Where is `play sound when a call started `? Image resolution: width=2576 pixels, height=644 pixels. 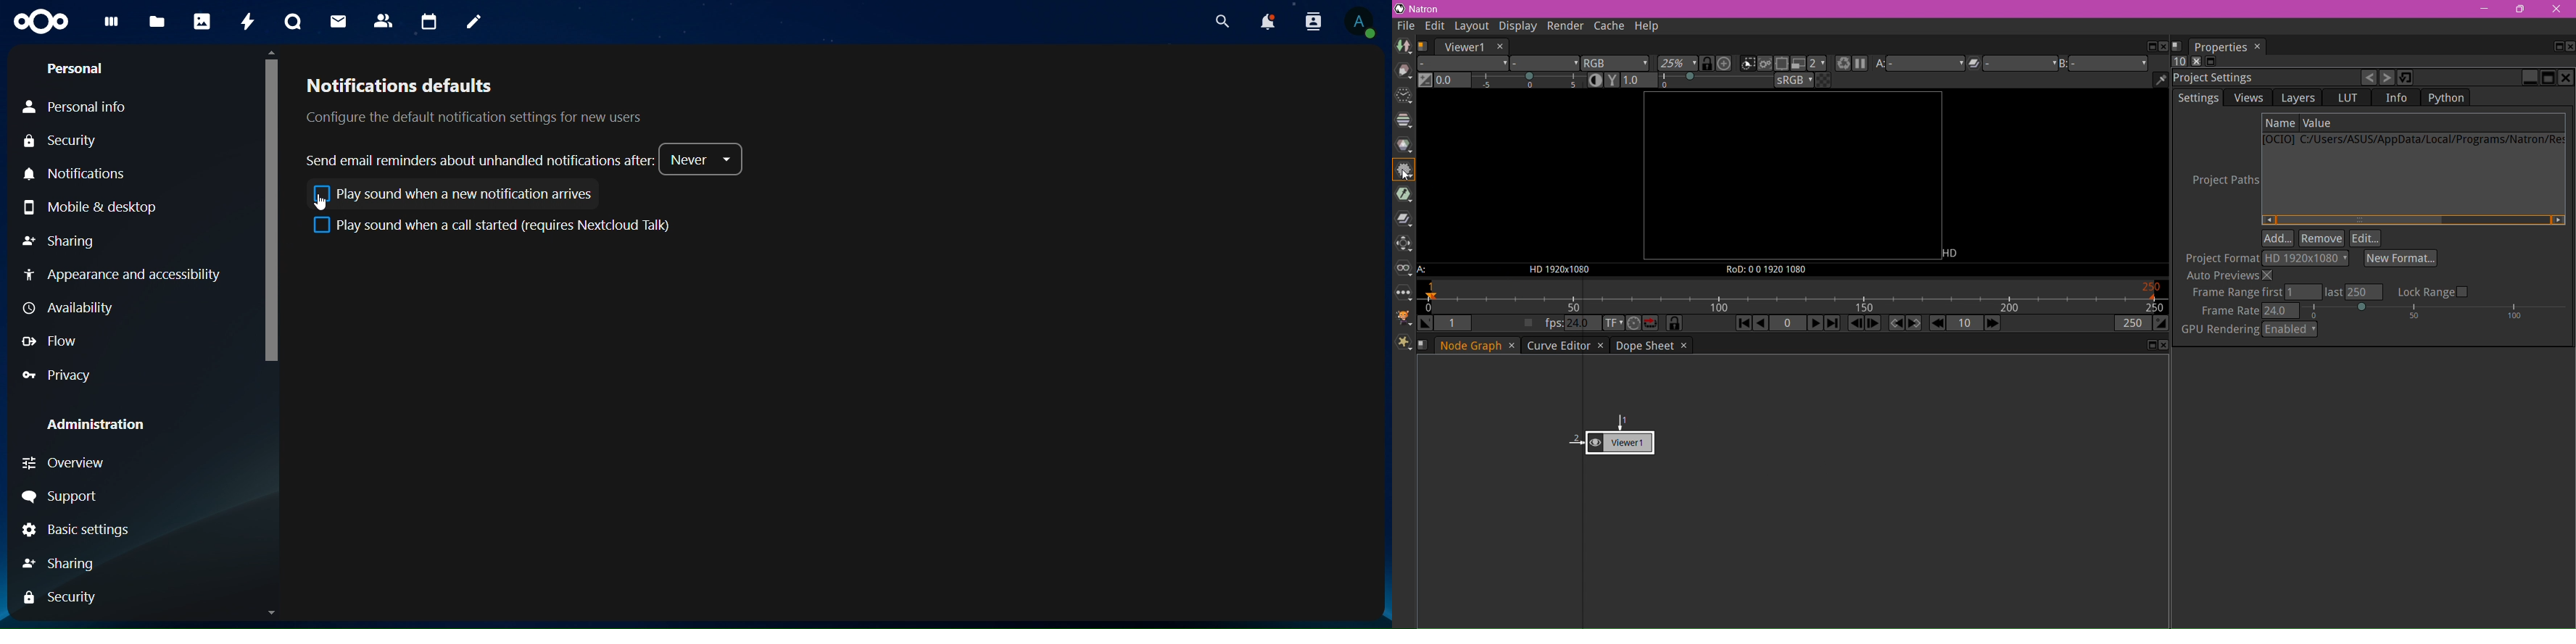
play sound when a call started  is located at coordinates (493, 225).